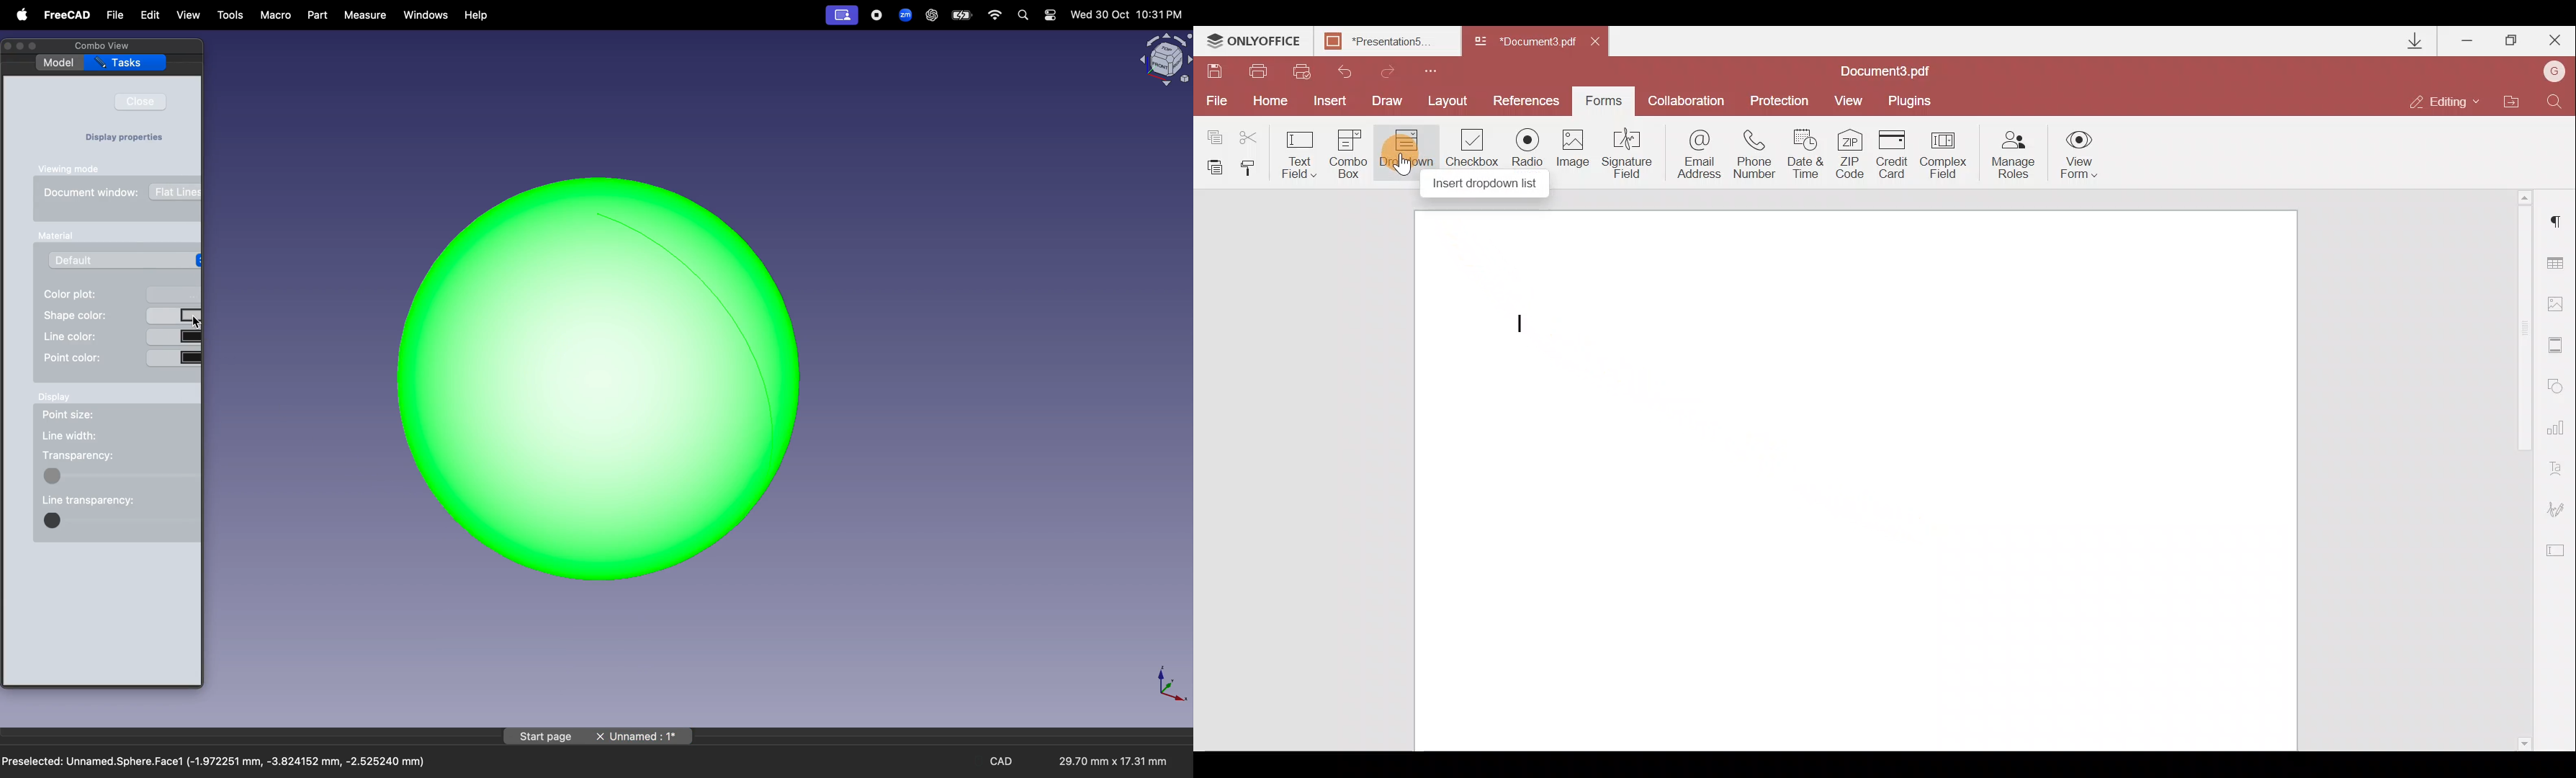  Describe the element at coordinates (1521, 324) in the screenshot. I see `insertion point` at that location.